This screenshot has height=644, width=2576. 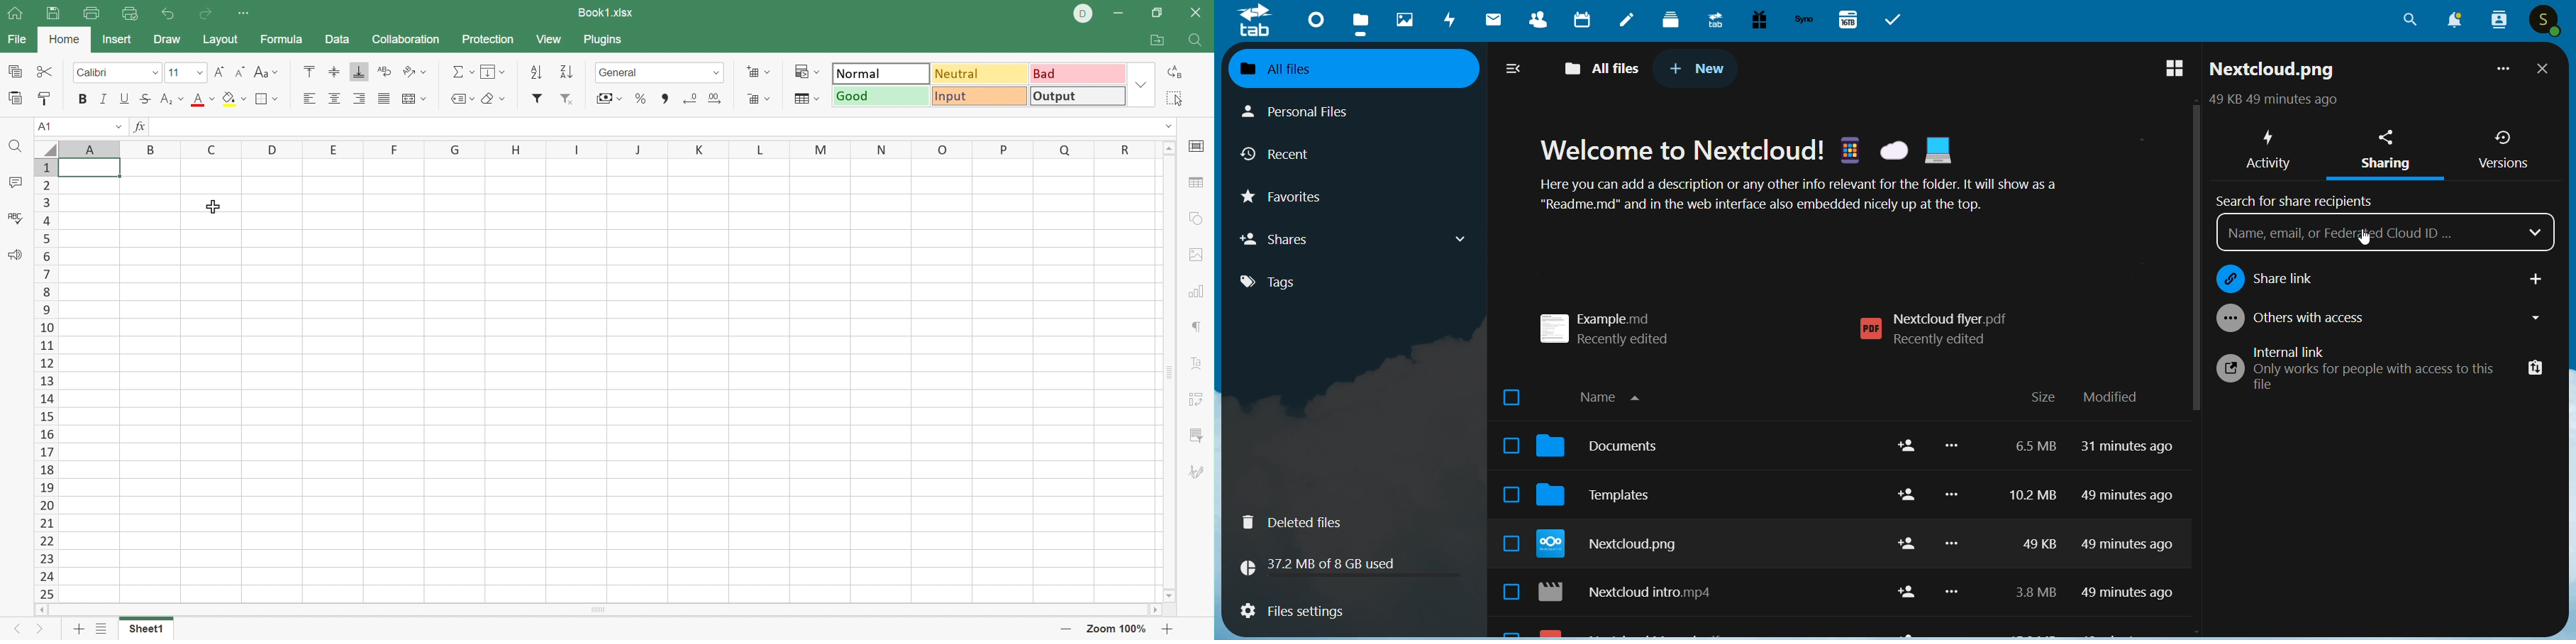 I want to click on Increment font size, so click(x=217, y=72).